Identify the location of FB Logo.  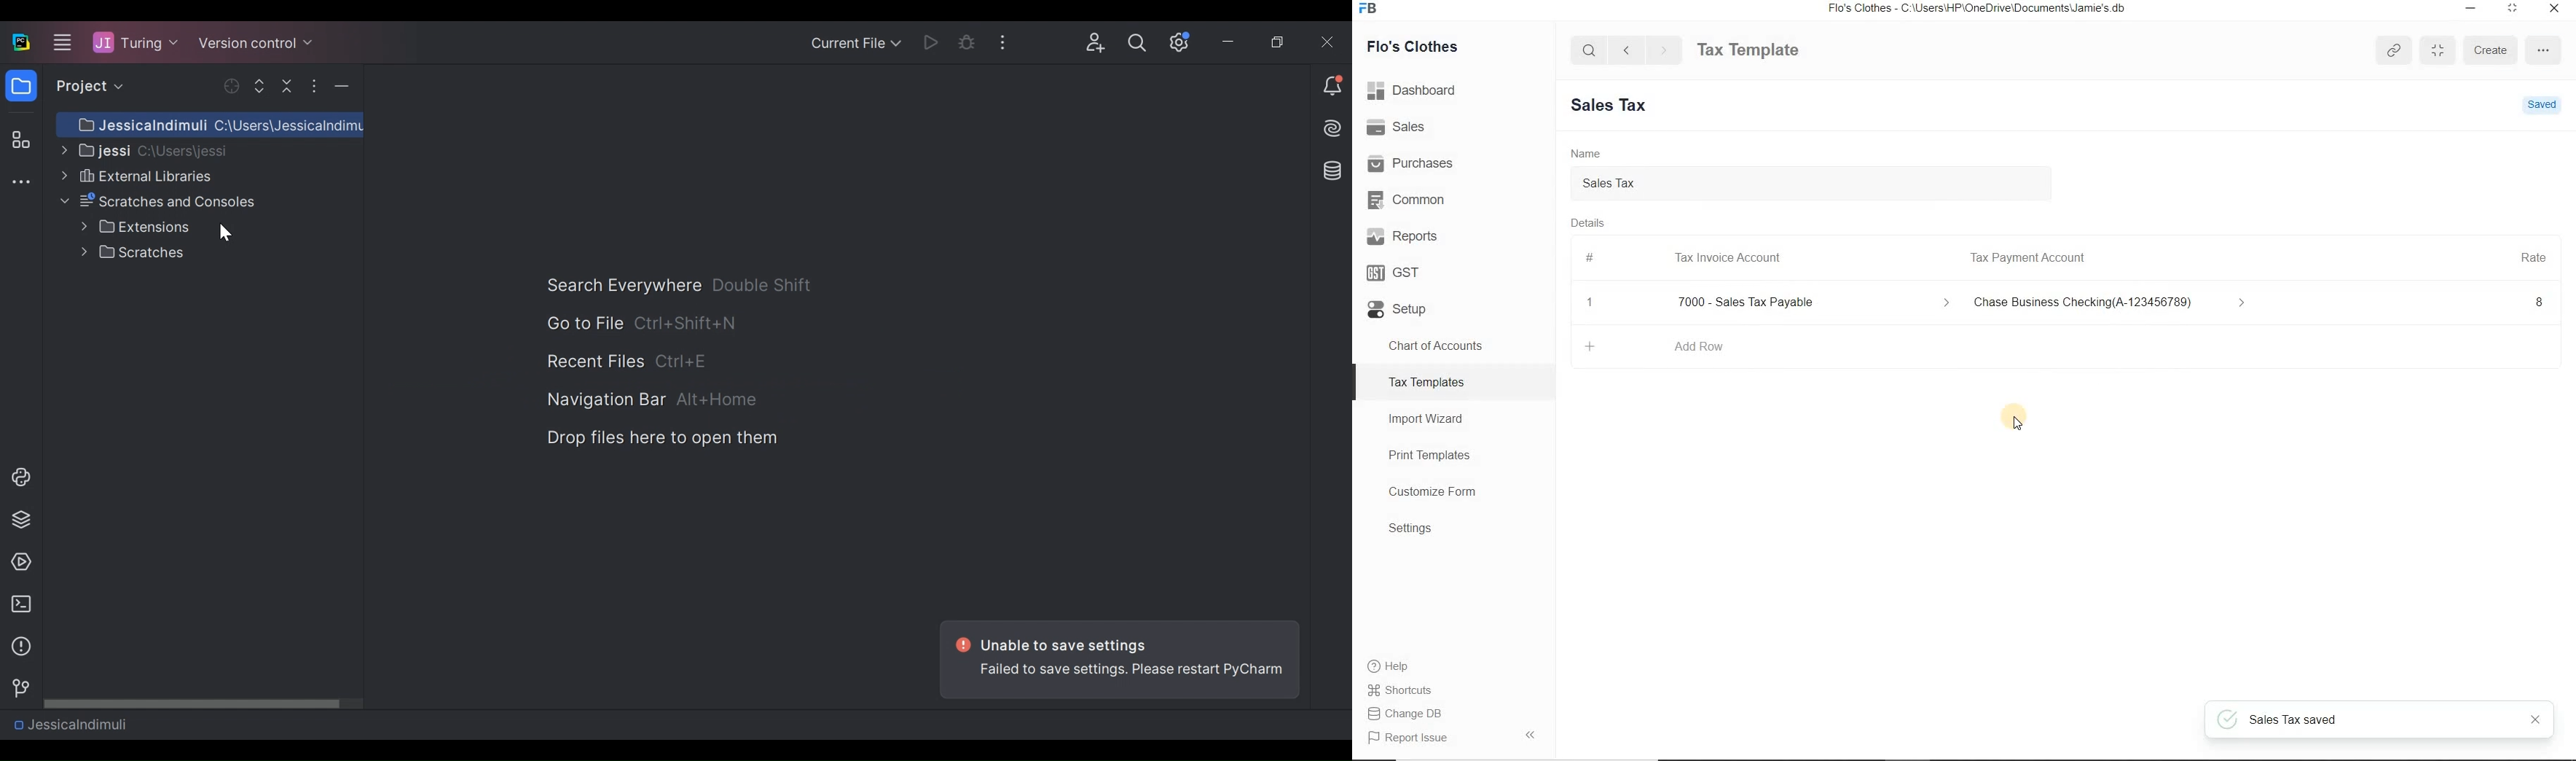
(1367, 9).